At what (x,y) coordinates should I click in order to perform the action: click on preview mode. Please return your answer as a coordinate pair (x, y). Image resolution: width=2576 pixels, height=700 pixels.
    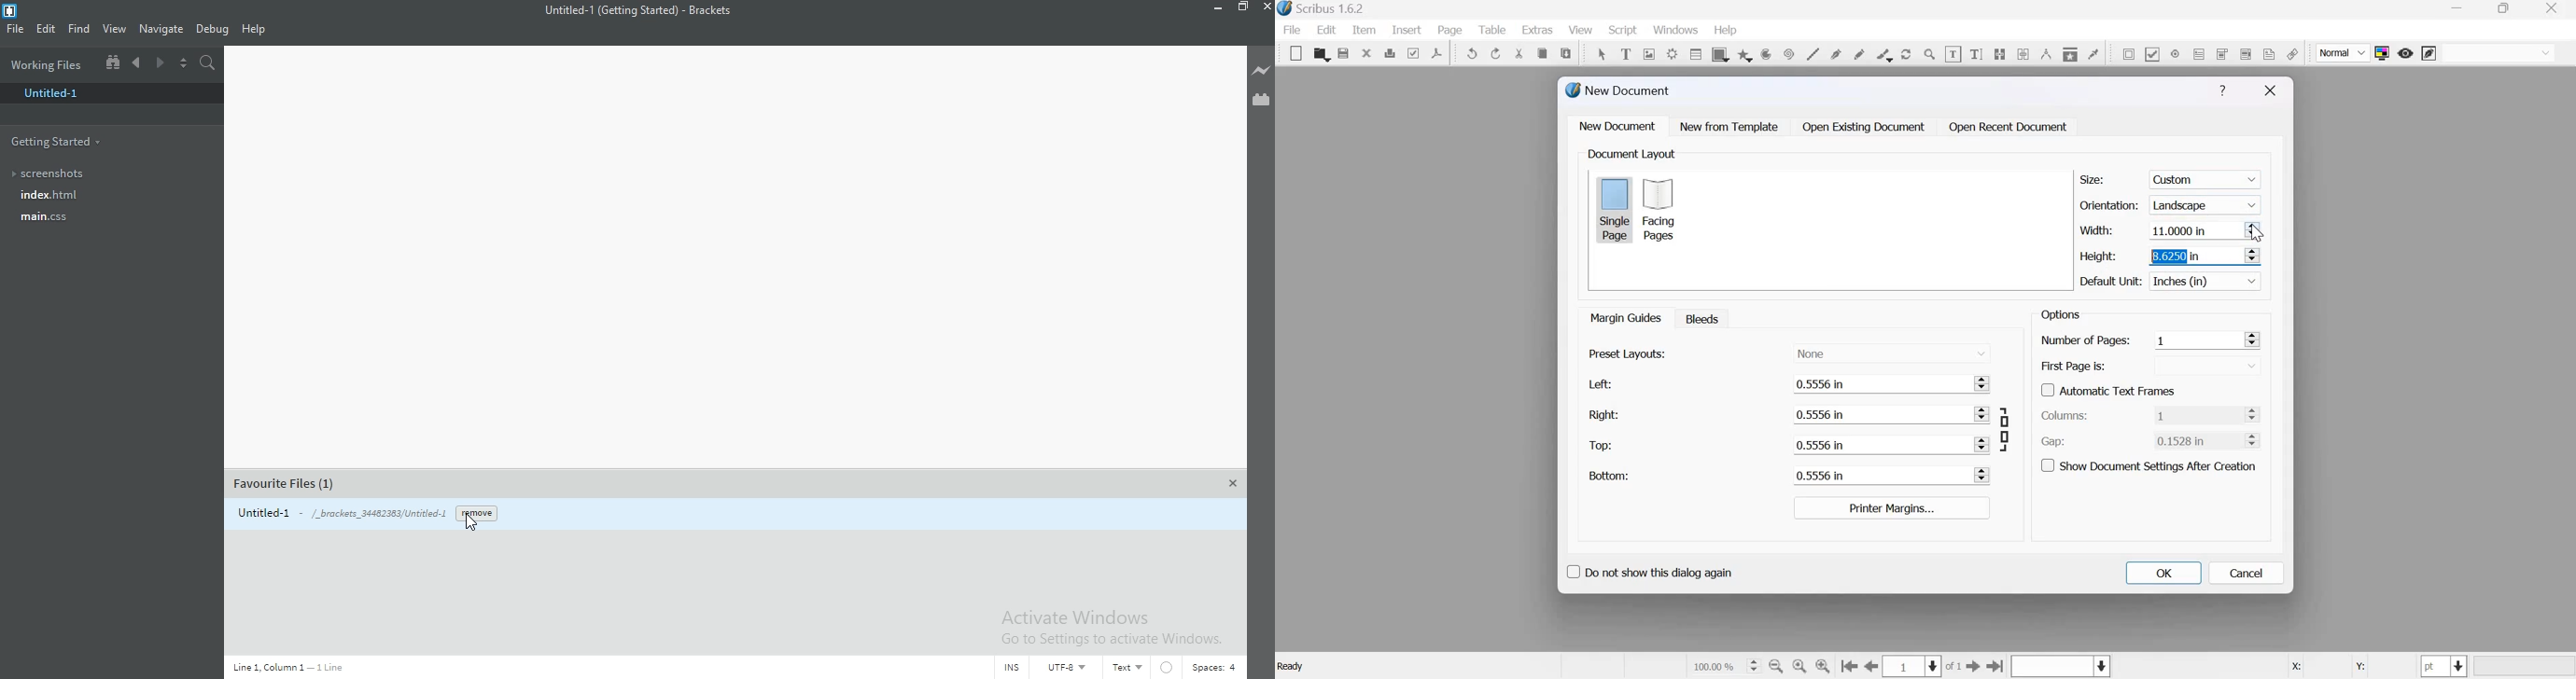
    Looking at the image, I should click on (2406, 53).